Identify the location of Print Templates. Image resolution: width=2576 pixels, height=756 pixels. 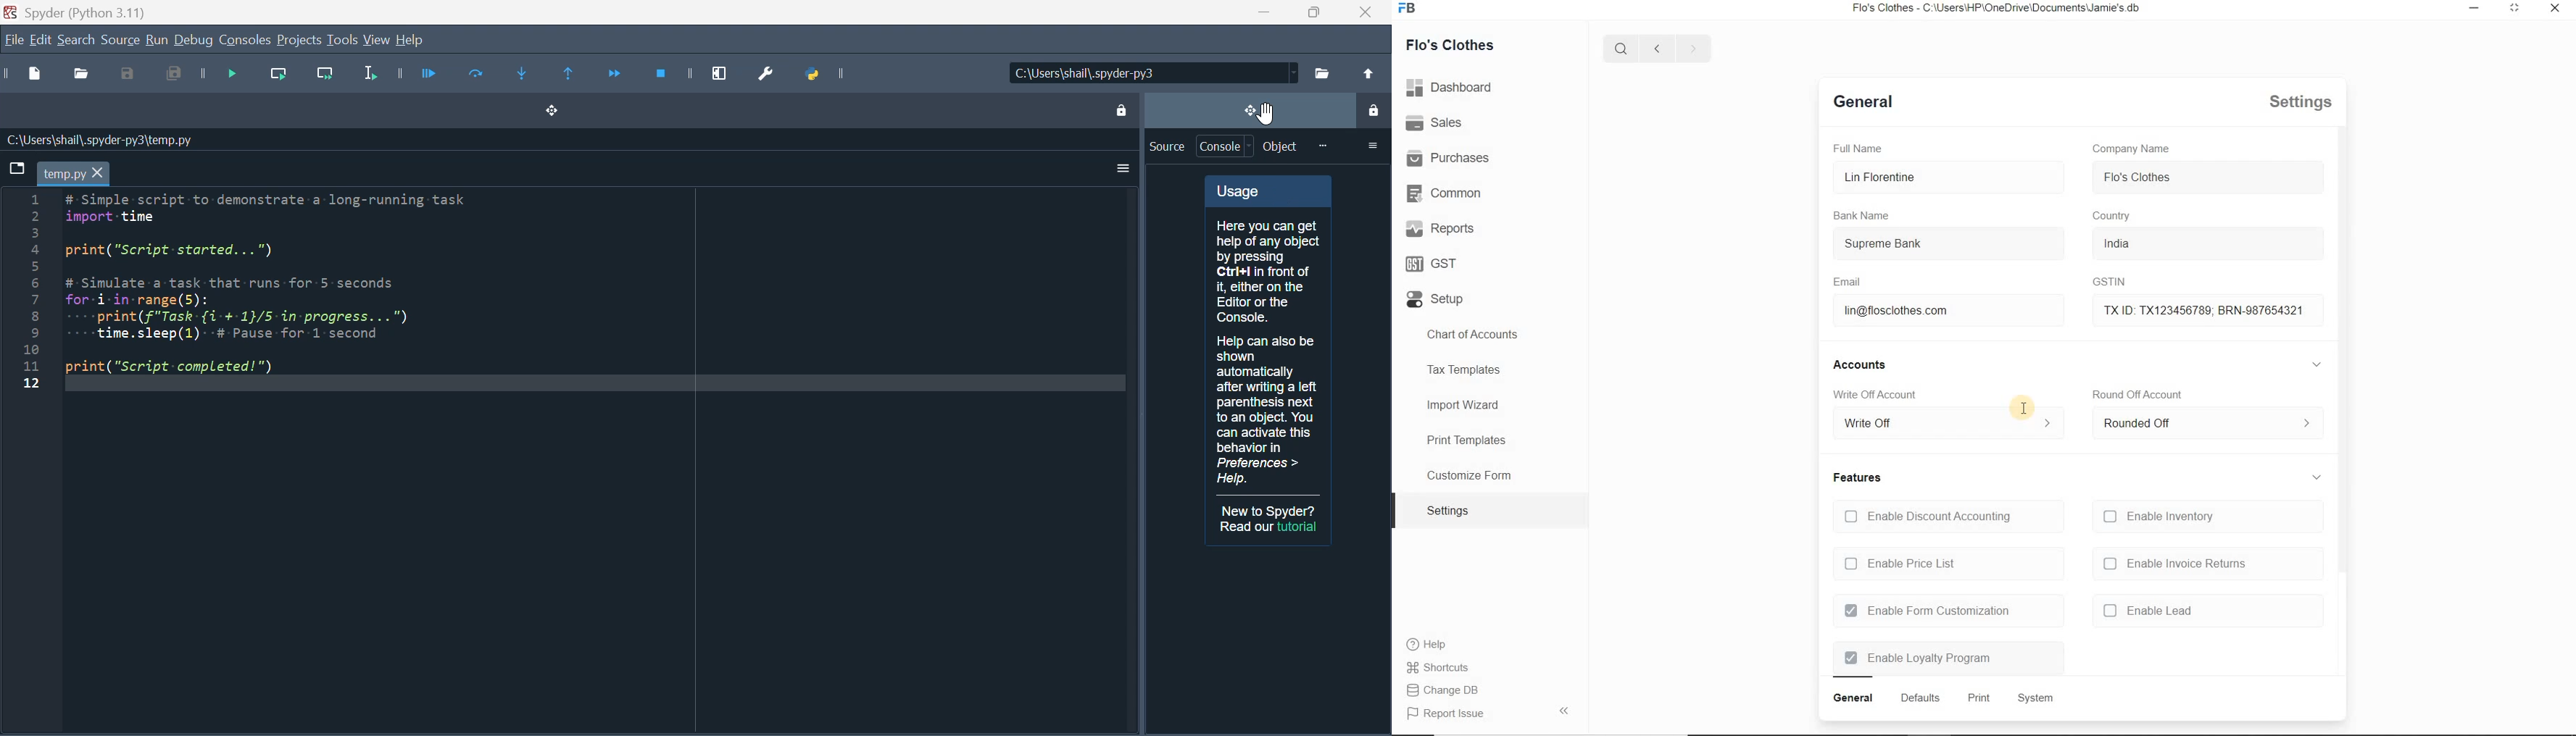
(1465, 439).